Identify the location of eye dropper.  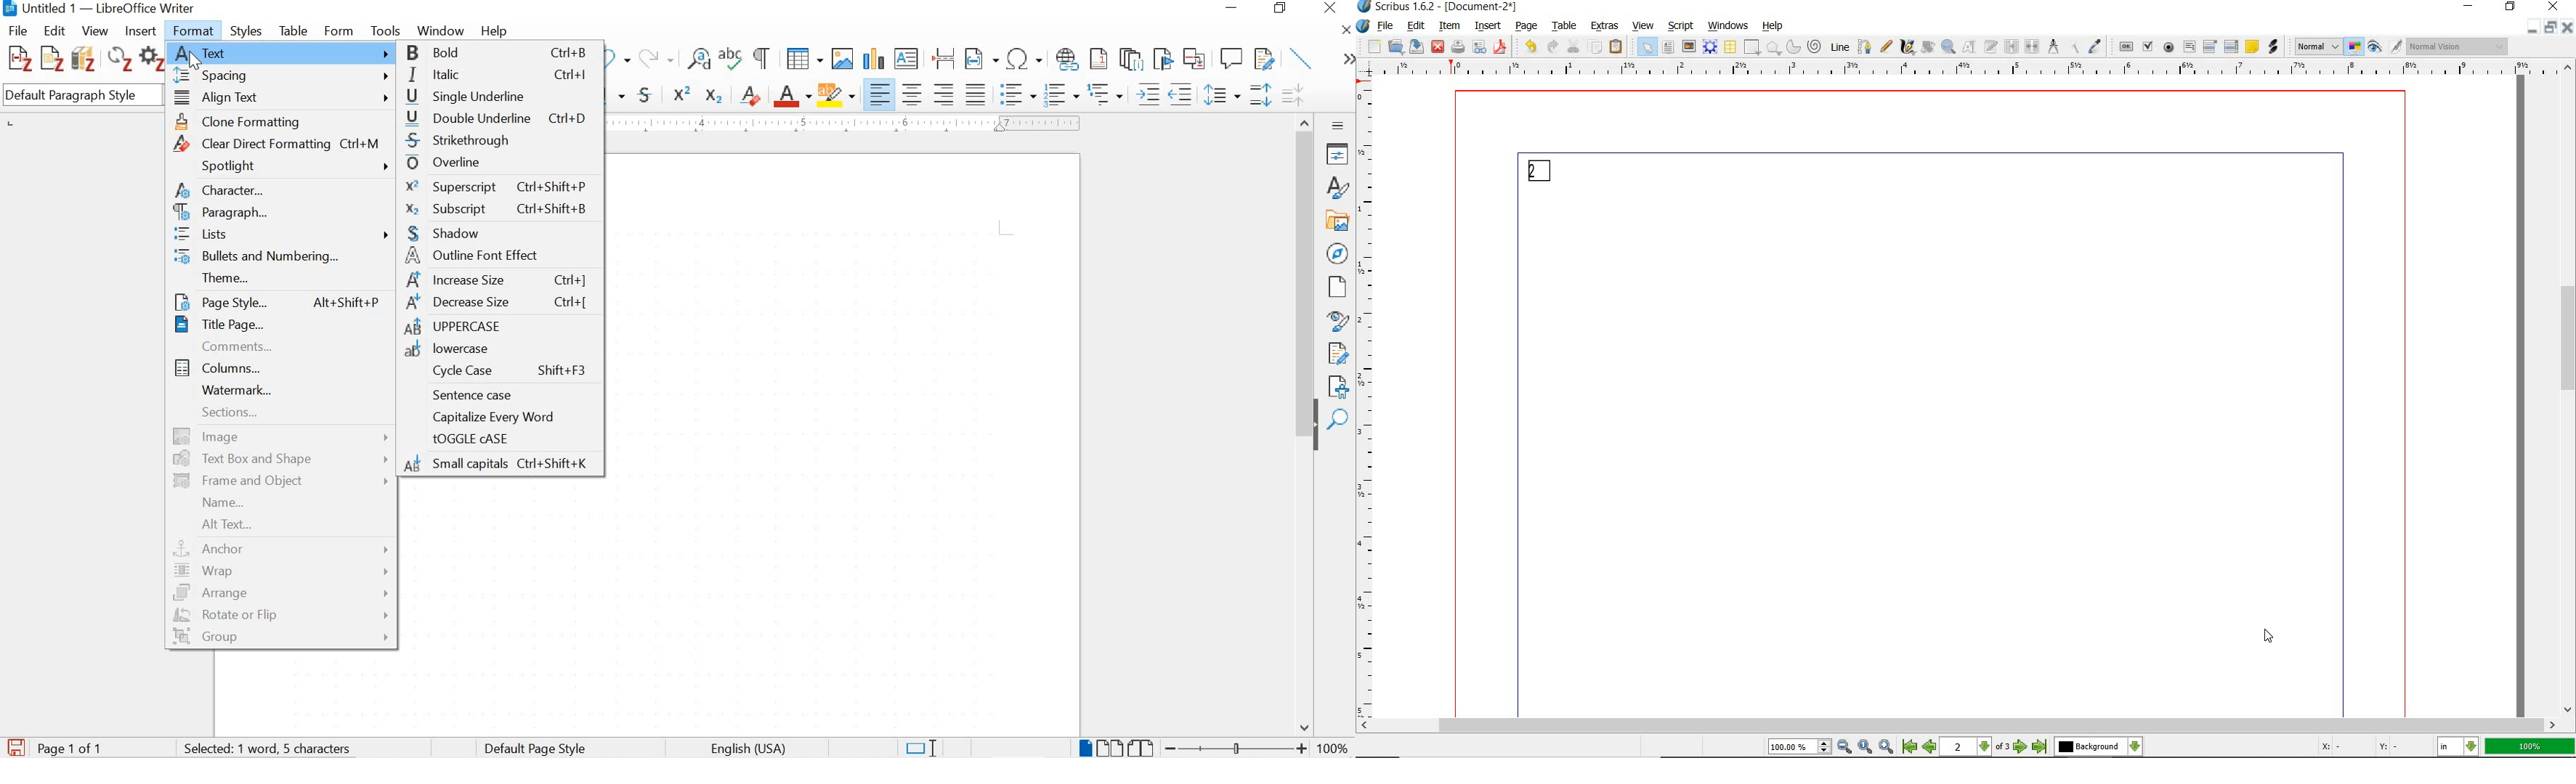
(2097, 46).